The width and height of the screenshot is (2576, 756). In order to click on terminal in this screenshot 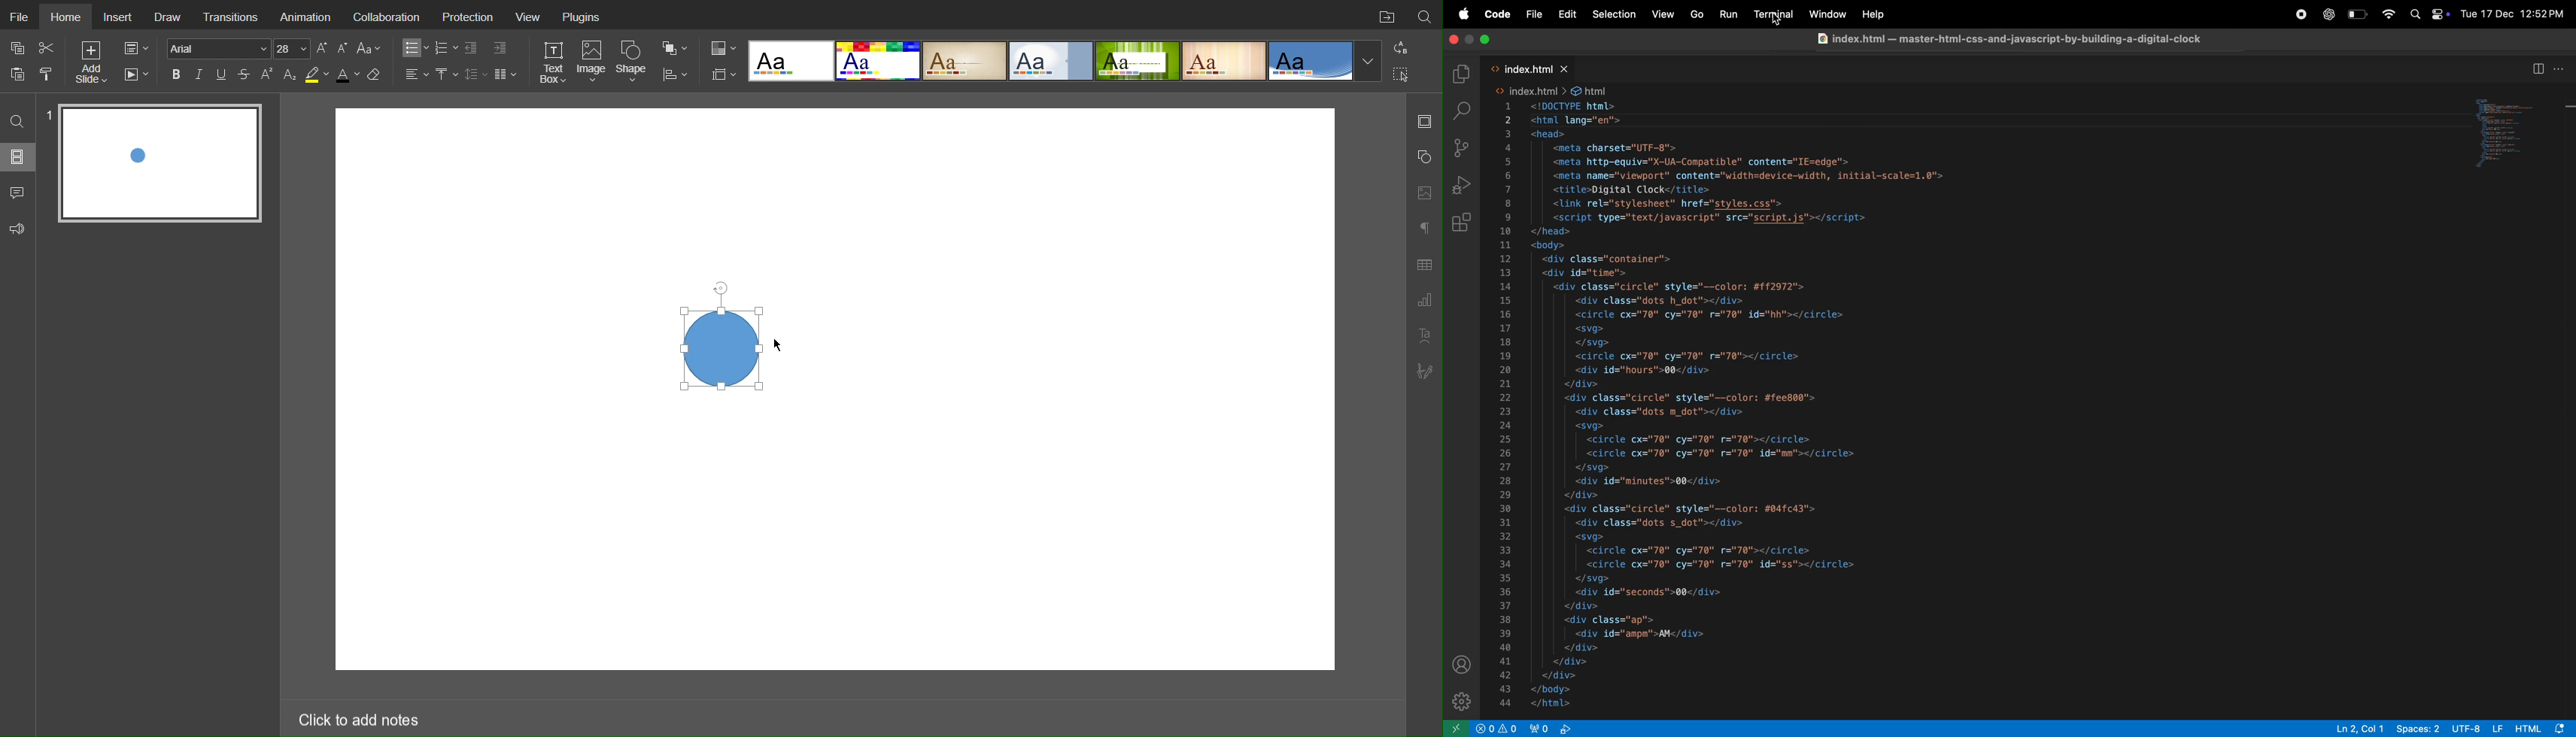, I will do `click(1774, 15)`.